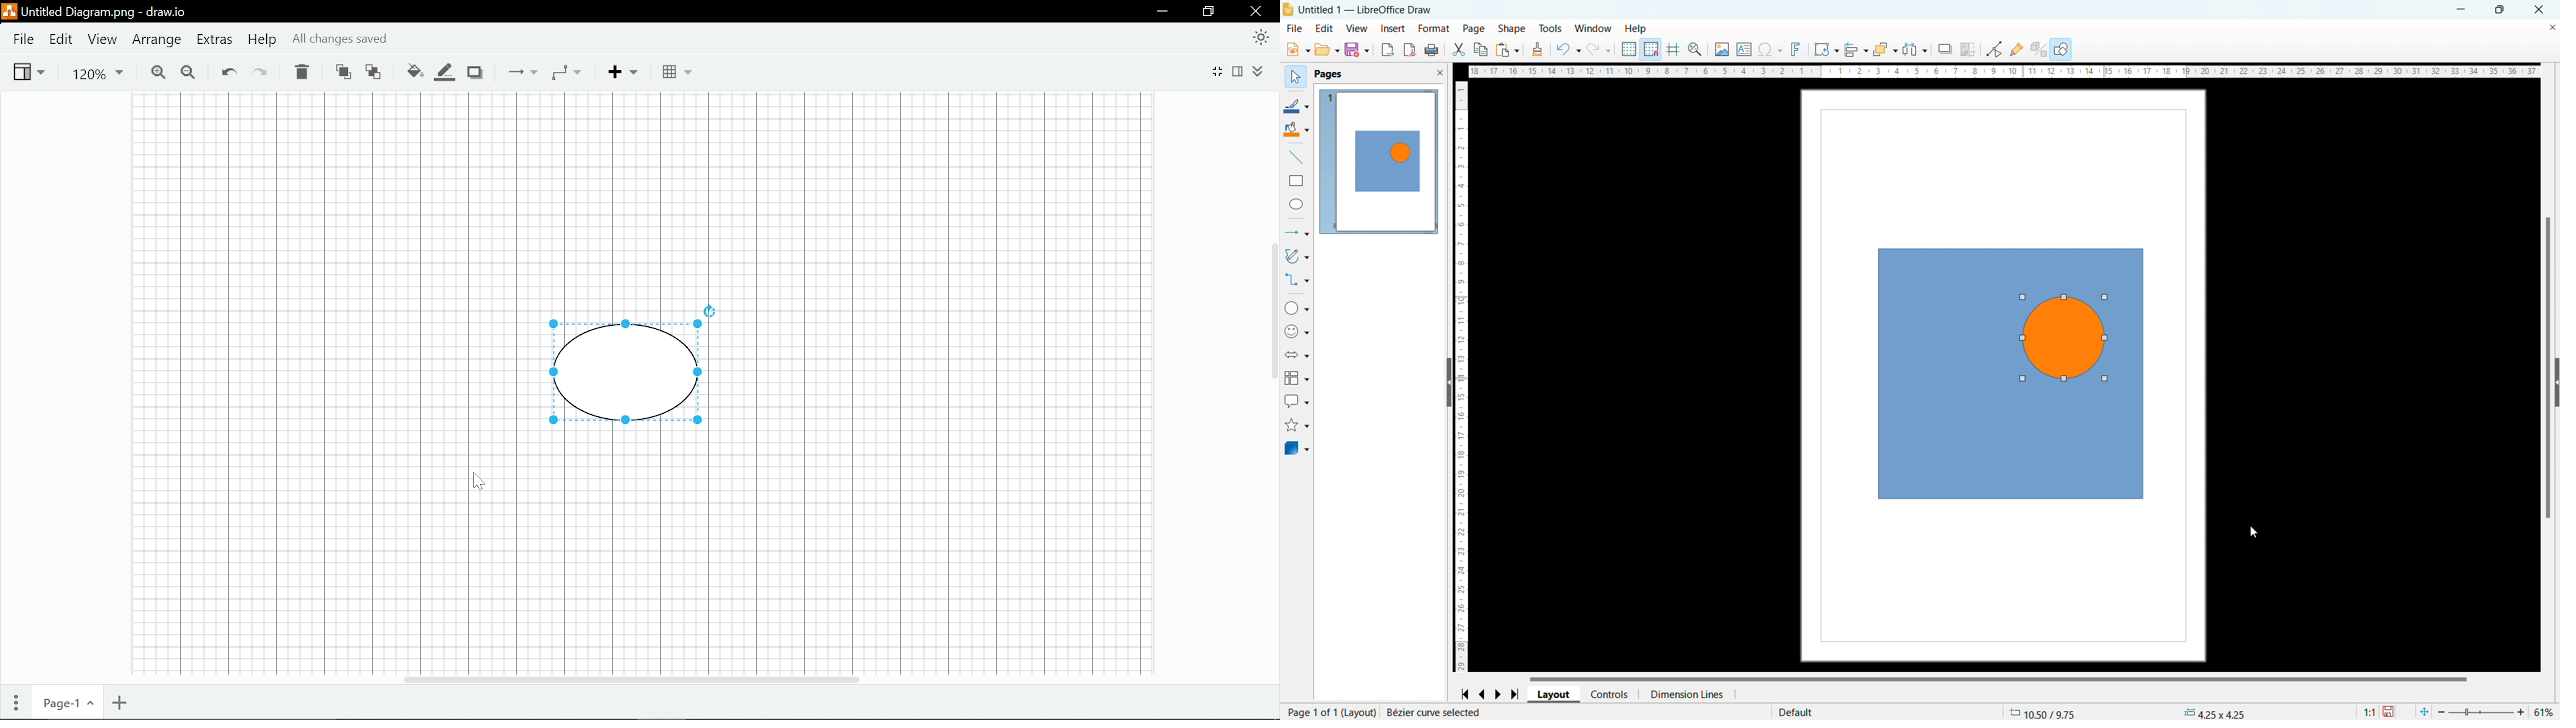 The height and width of the screenshot is (728, 2576). What do you see at coordinates (621, 73) in the screenshot?
I see `Add` at bounding box center [621, 73].